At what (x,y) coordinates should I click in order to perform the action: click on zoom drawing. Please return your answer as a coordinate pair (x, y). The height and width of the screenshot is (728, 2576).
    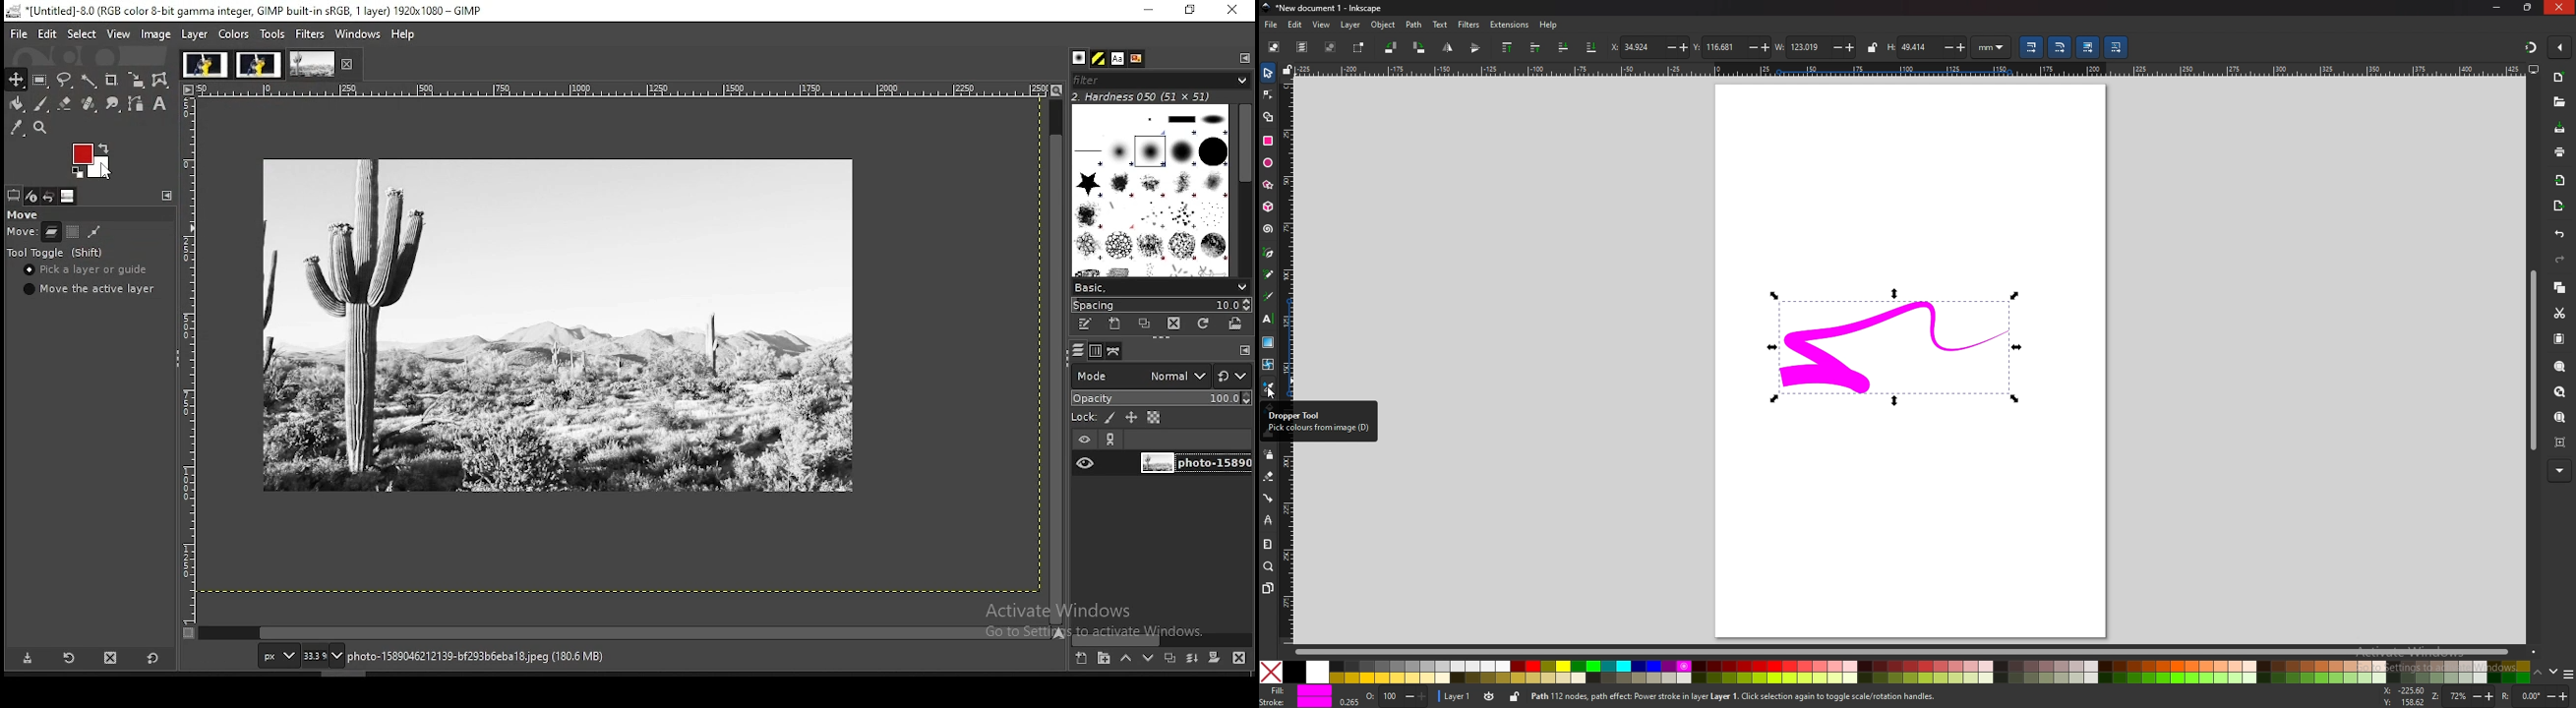
    Looking at the image, I should click on (2561, 391).